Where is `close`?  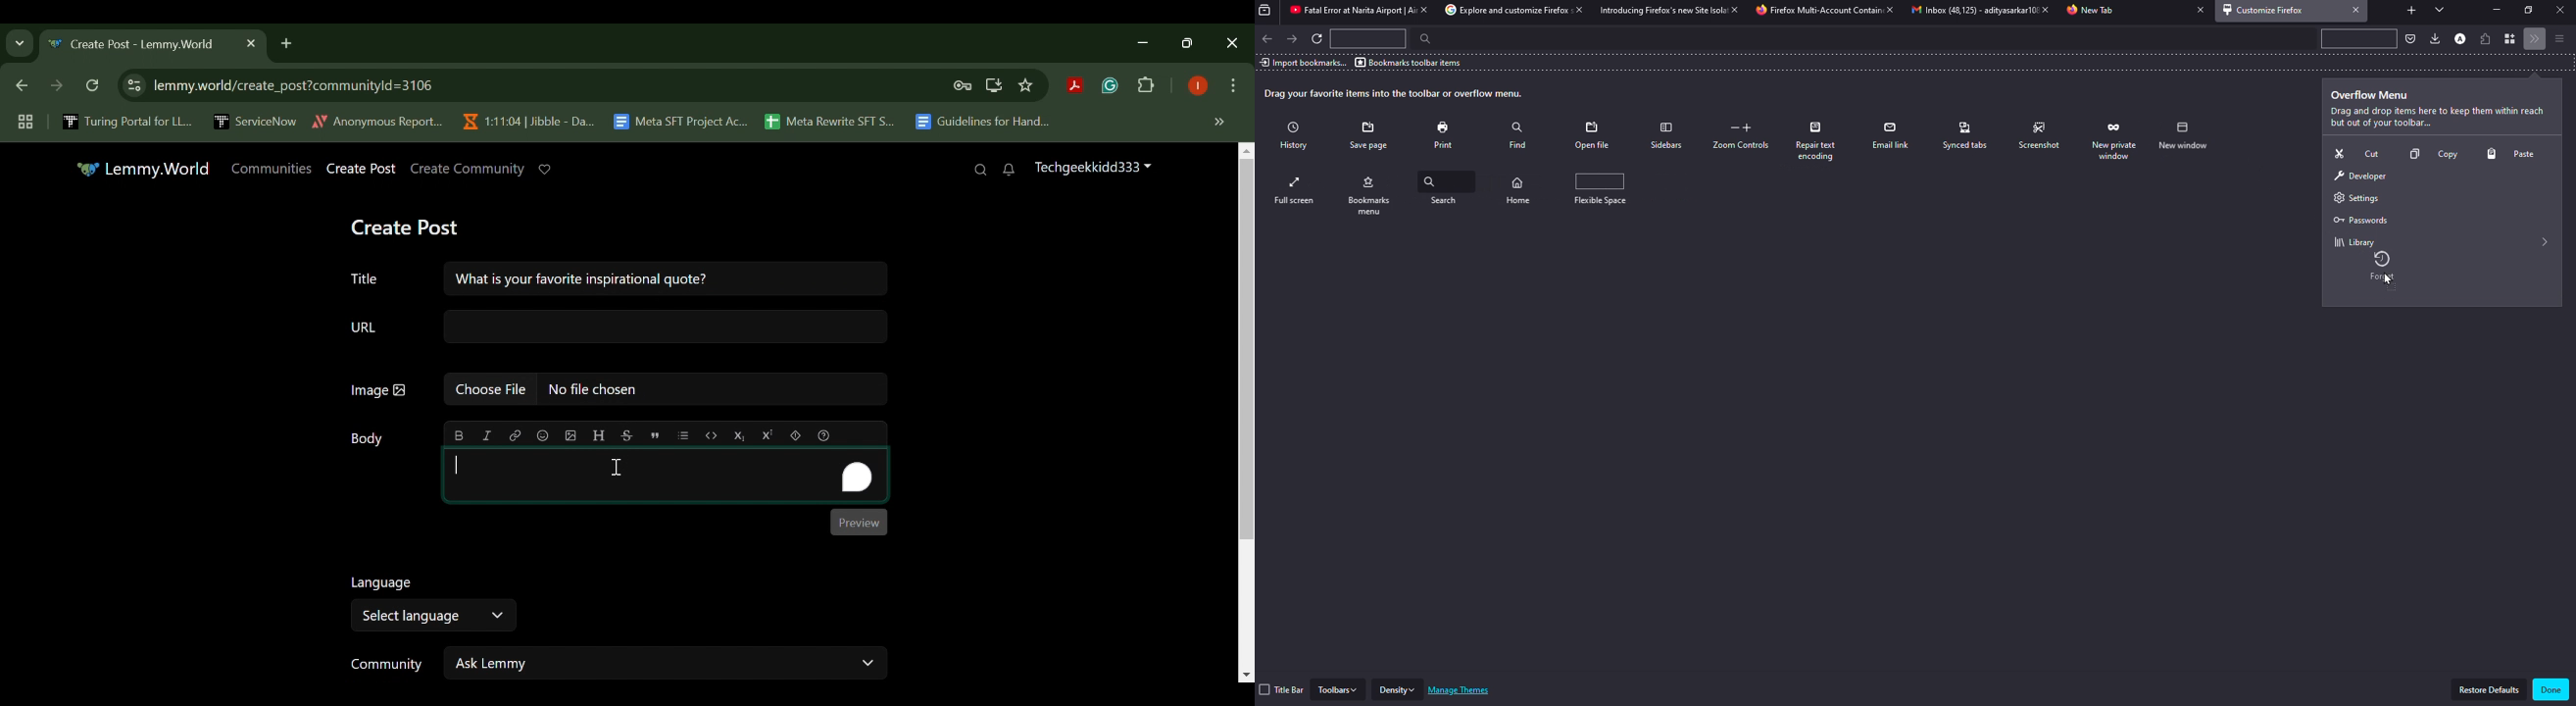
close is located at coordinates (1422, 10).